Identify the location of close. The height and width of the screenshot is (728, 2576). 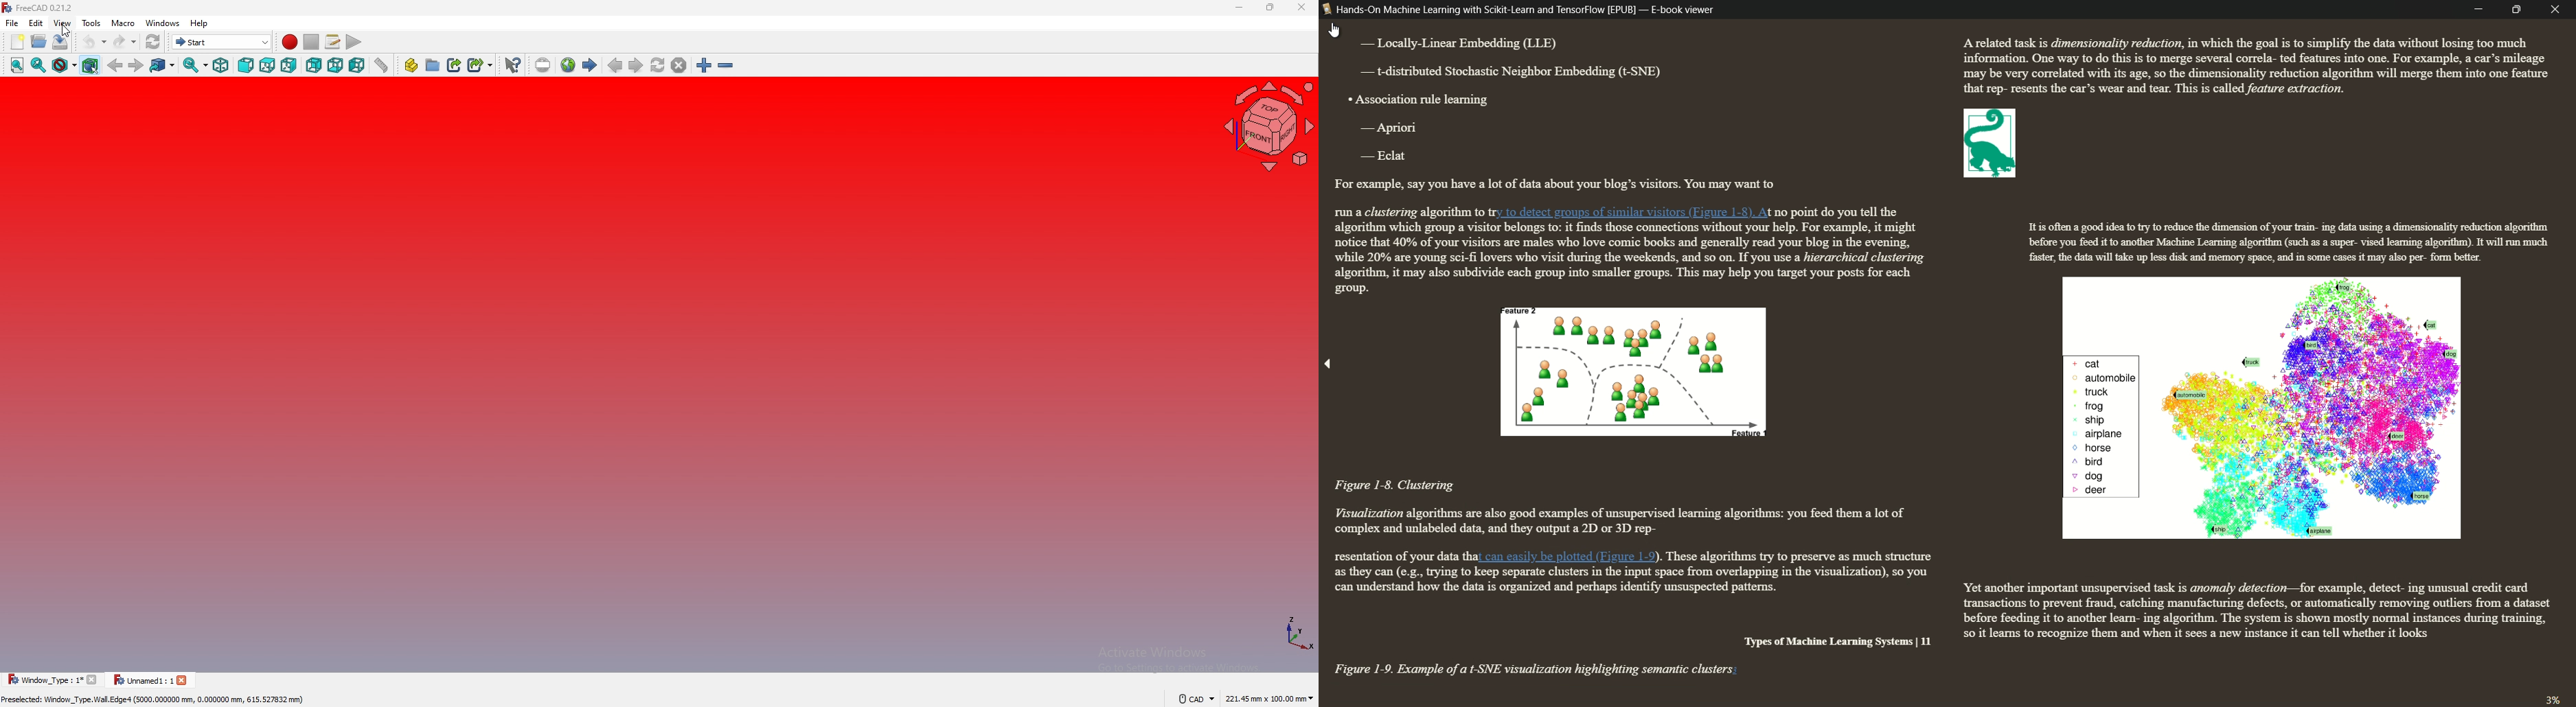
(95, 680).